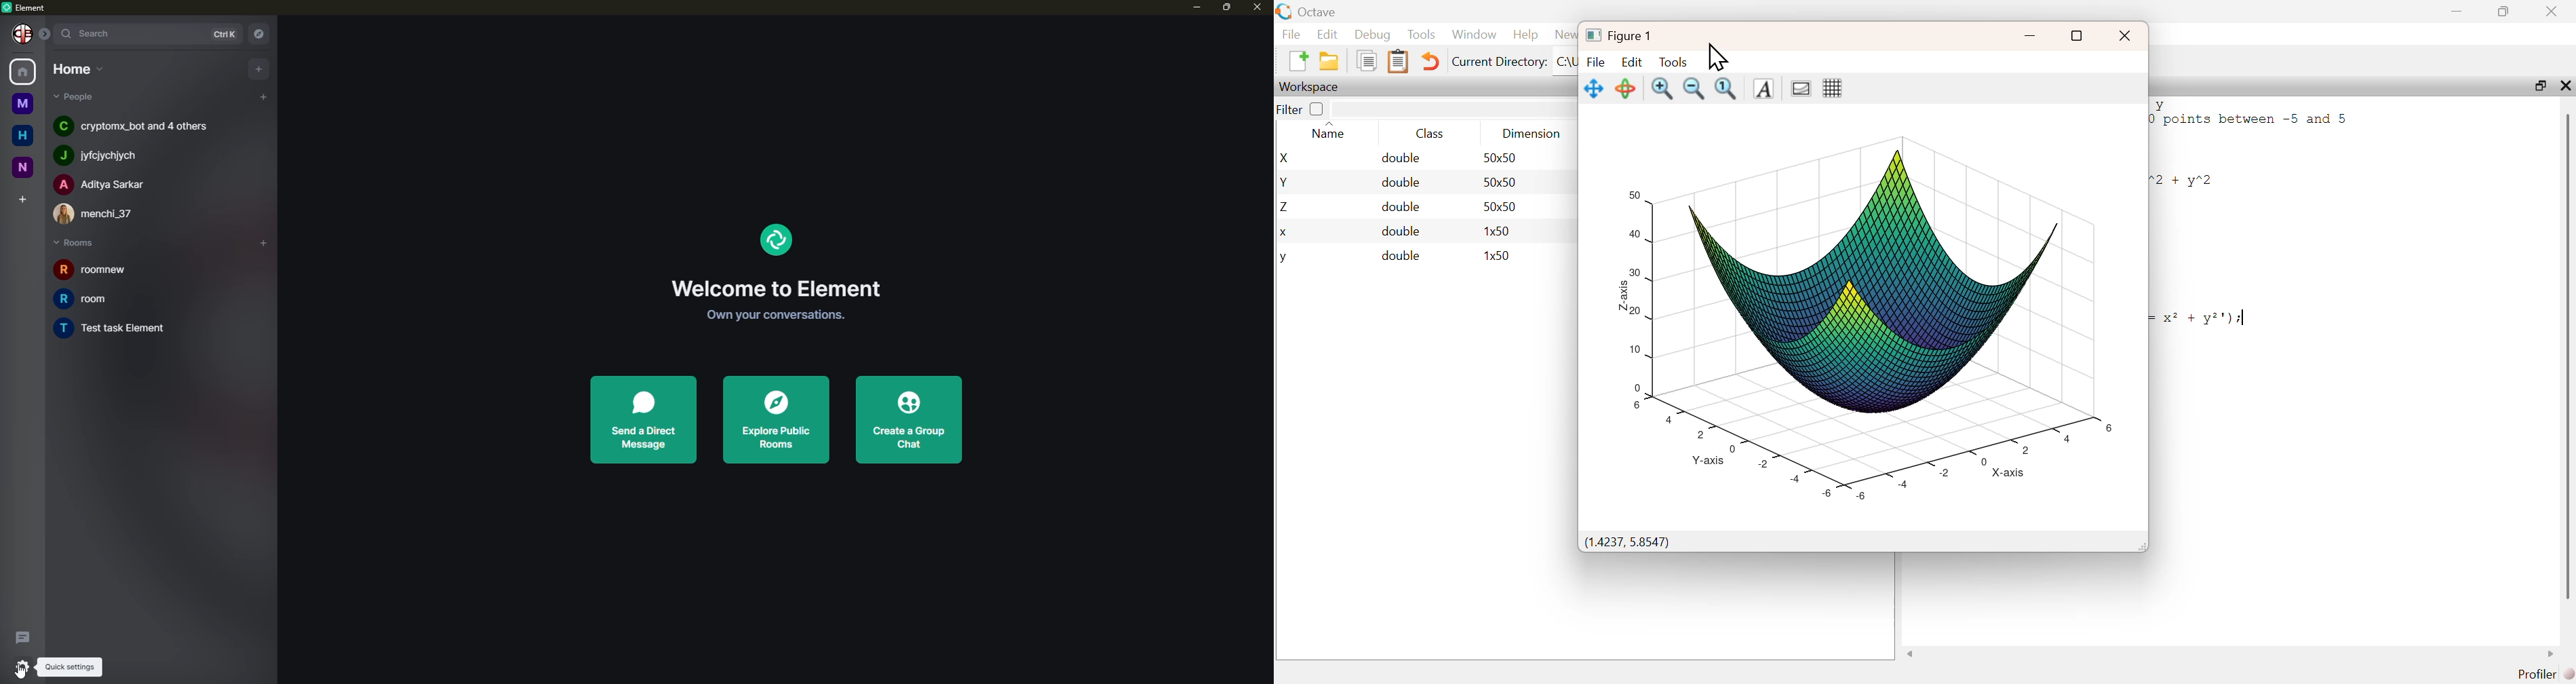 This screenshot has width=2576, height=700. What do you see at coordinates (263, 98) in the screenshot?
I see `add` at bounding box center [263, 98].